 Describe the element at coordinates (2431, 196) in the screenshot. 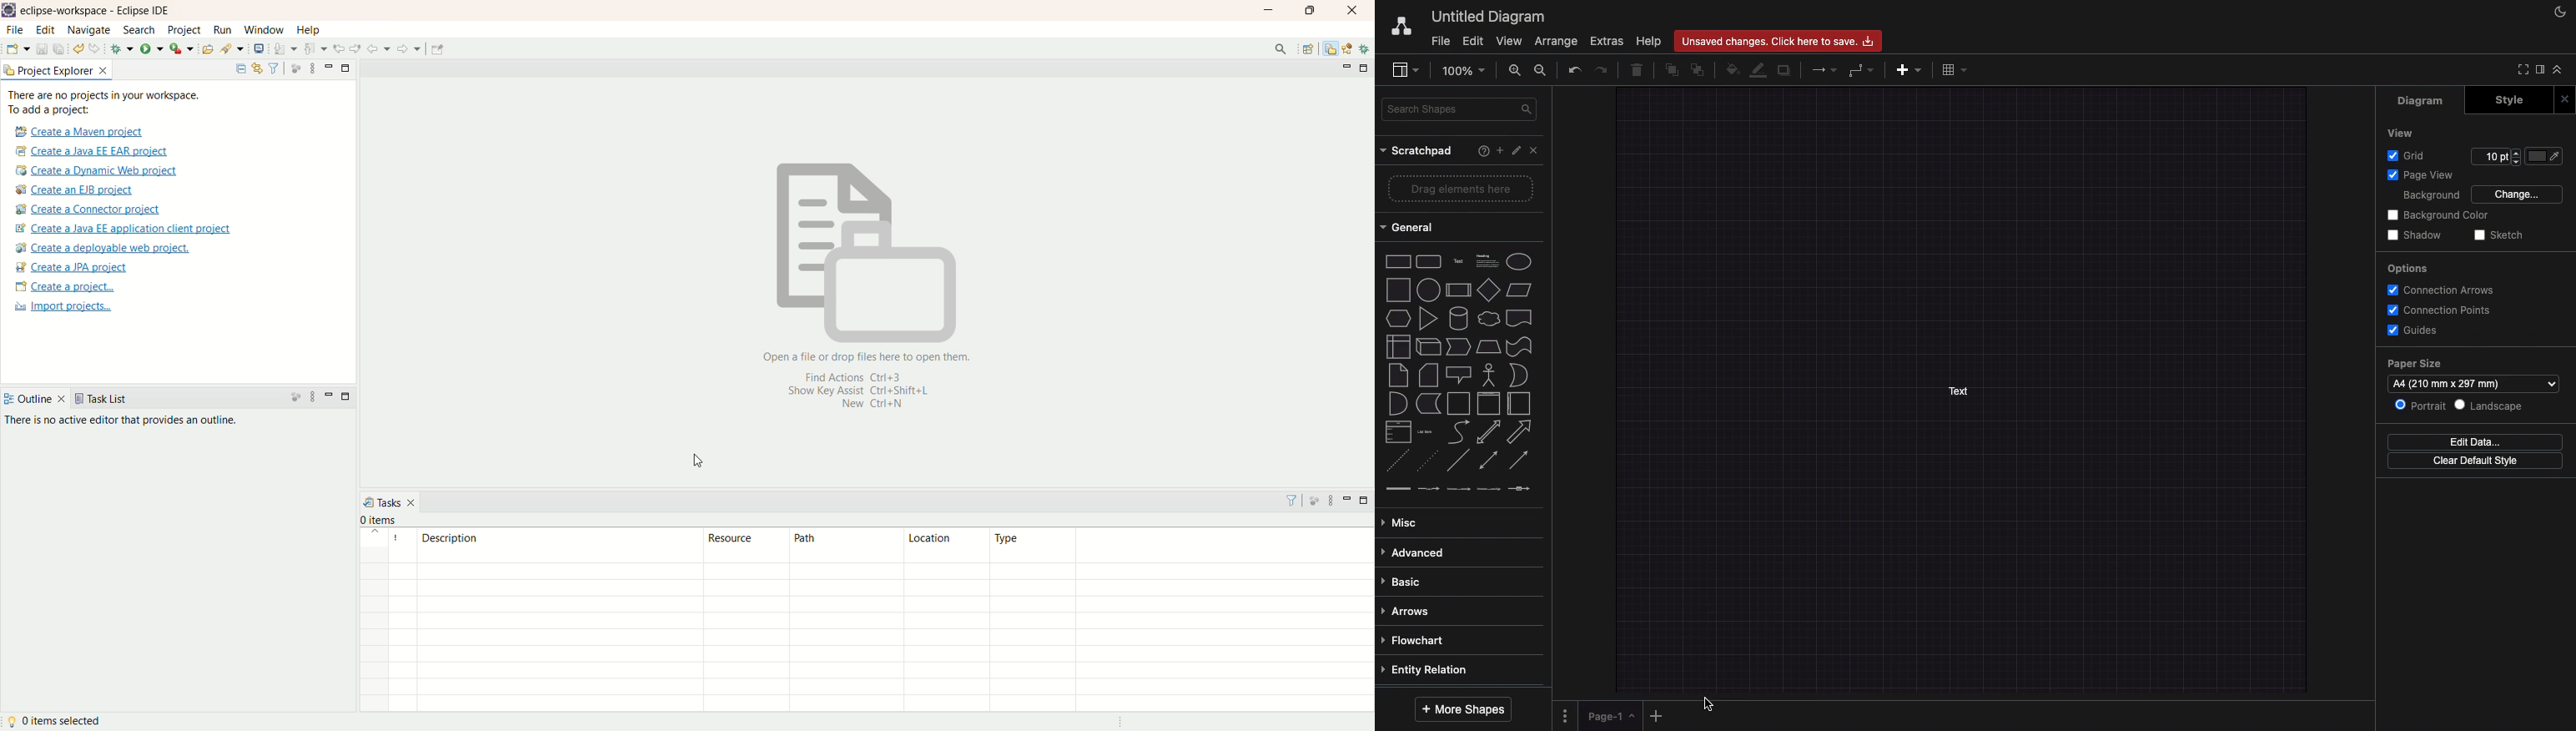

I see `Background` at that location.